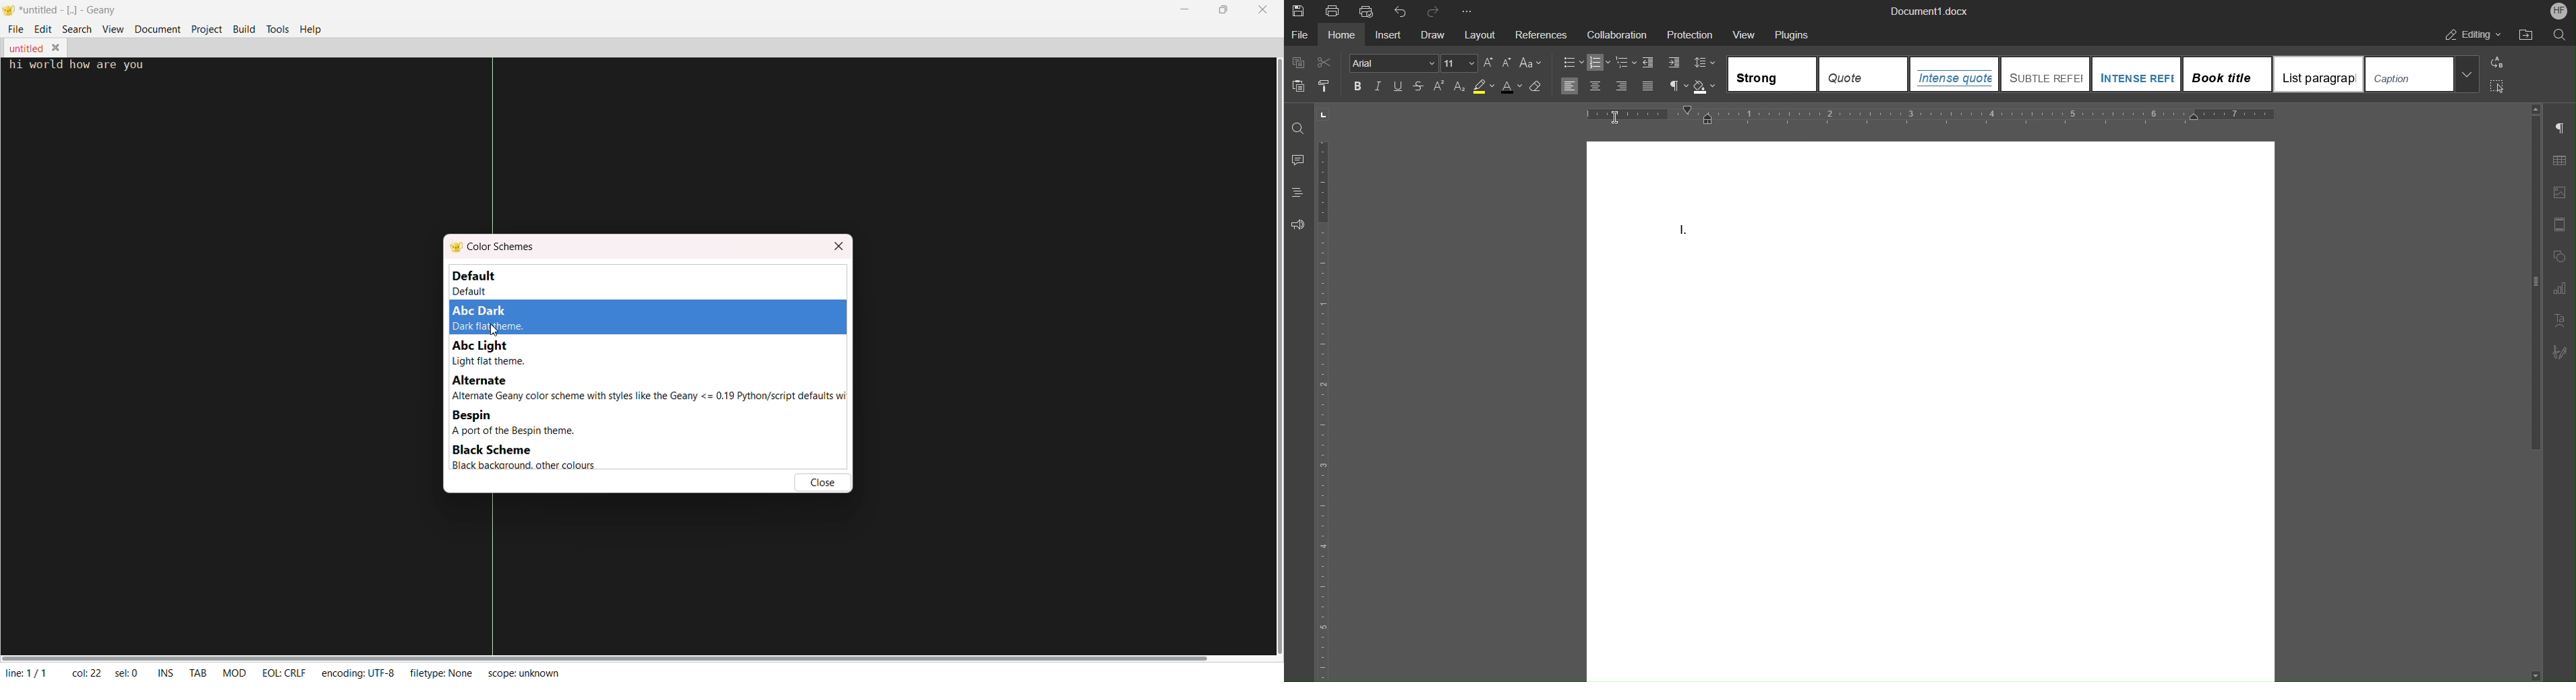  Describe the element at coordinates (1954, 73) in the screenshot. I see `Heading 1` at that location.